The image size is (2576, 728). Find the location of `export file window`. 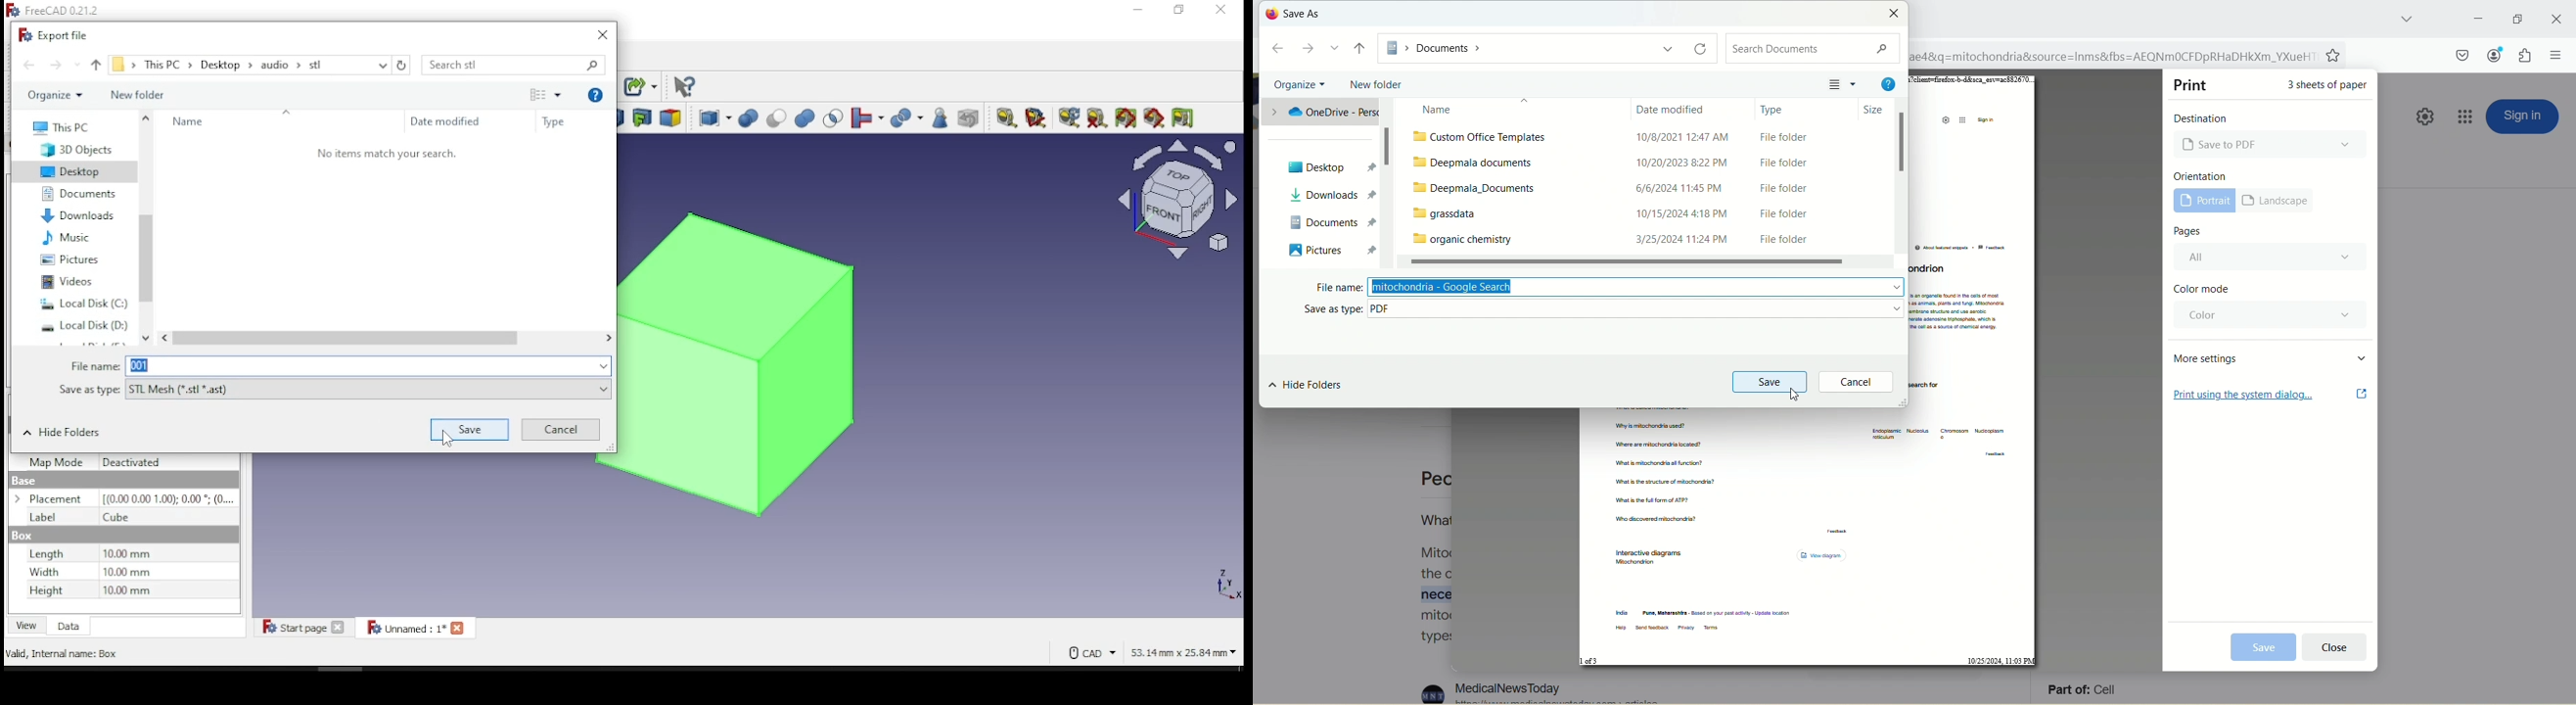

export file window is located at coordinates (63, 38).